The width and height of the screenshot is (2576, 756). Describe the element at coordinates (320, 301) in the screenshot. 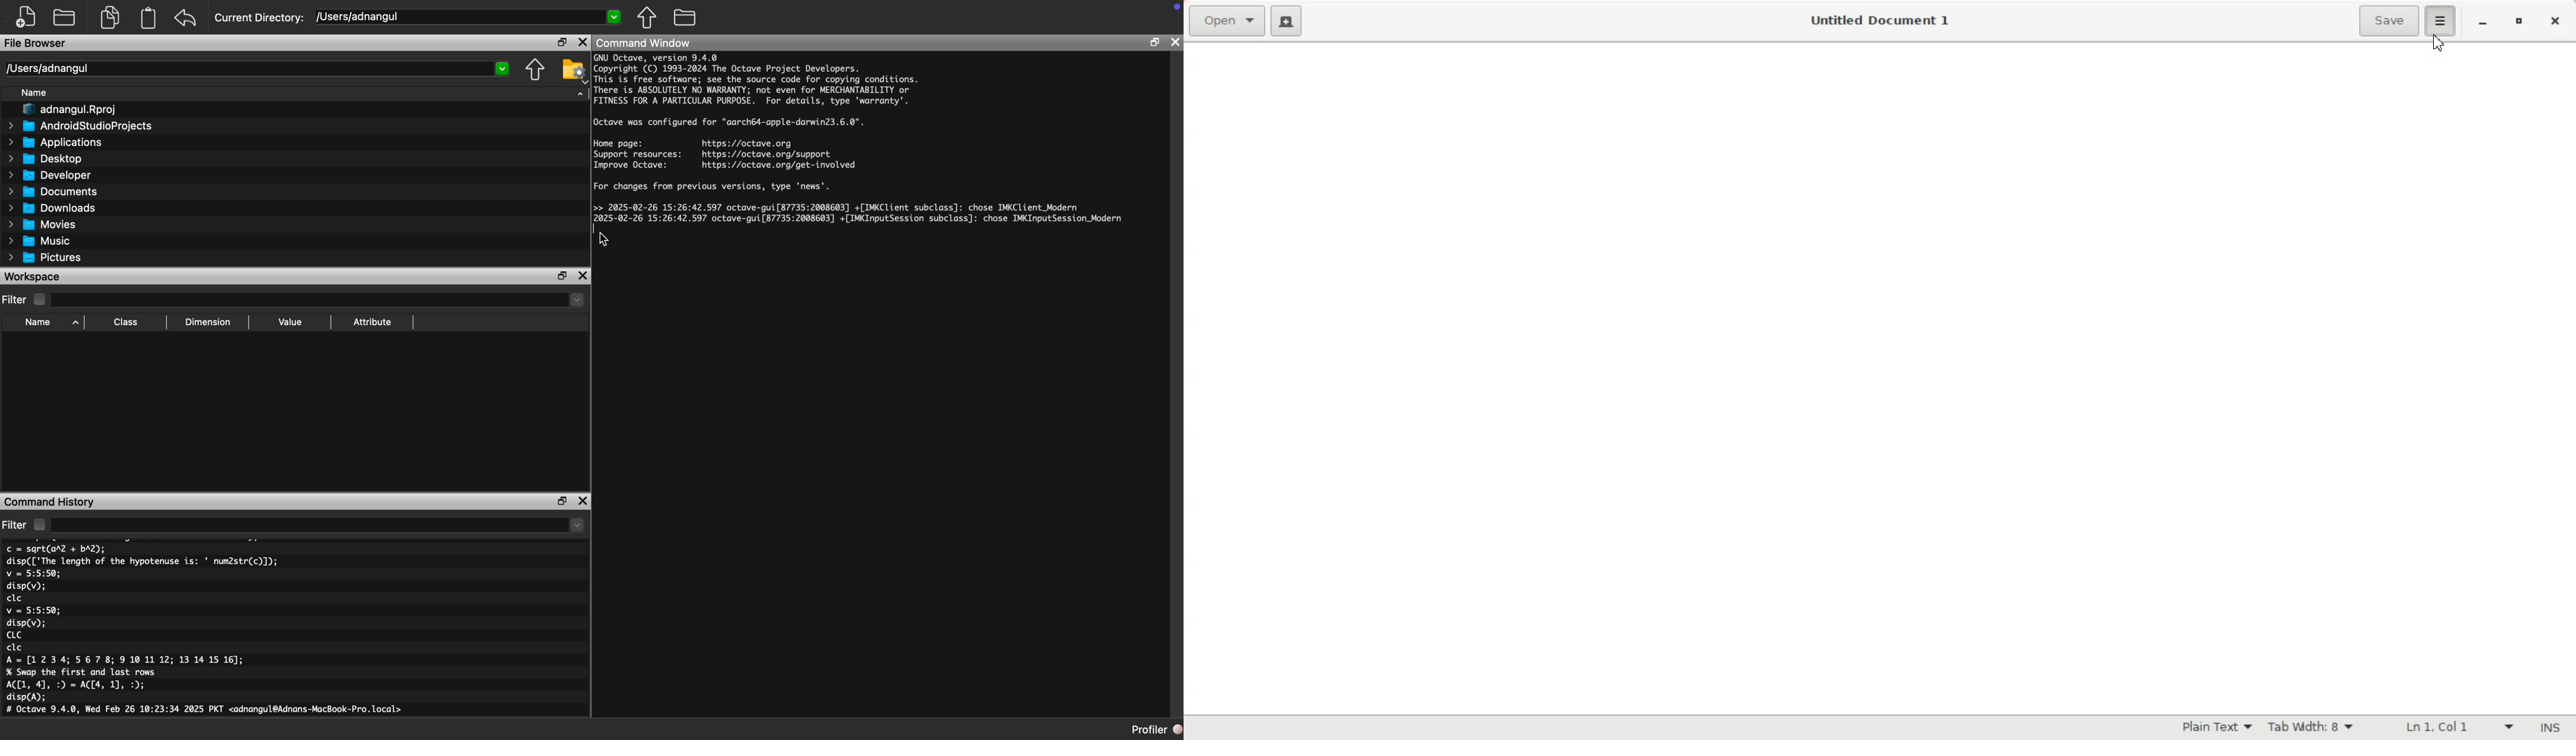

I see `Dropdown` at that location.